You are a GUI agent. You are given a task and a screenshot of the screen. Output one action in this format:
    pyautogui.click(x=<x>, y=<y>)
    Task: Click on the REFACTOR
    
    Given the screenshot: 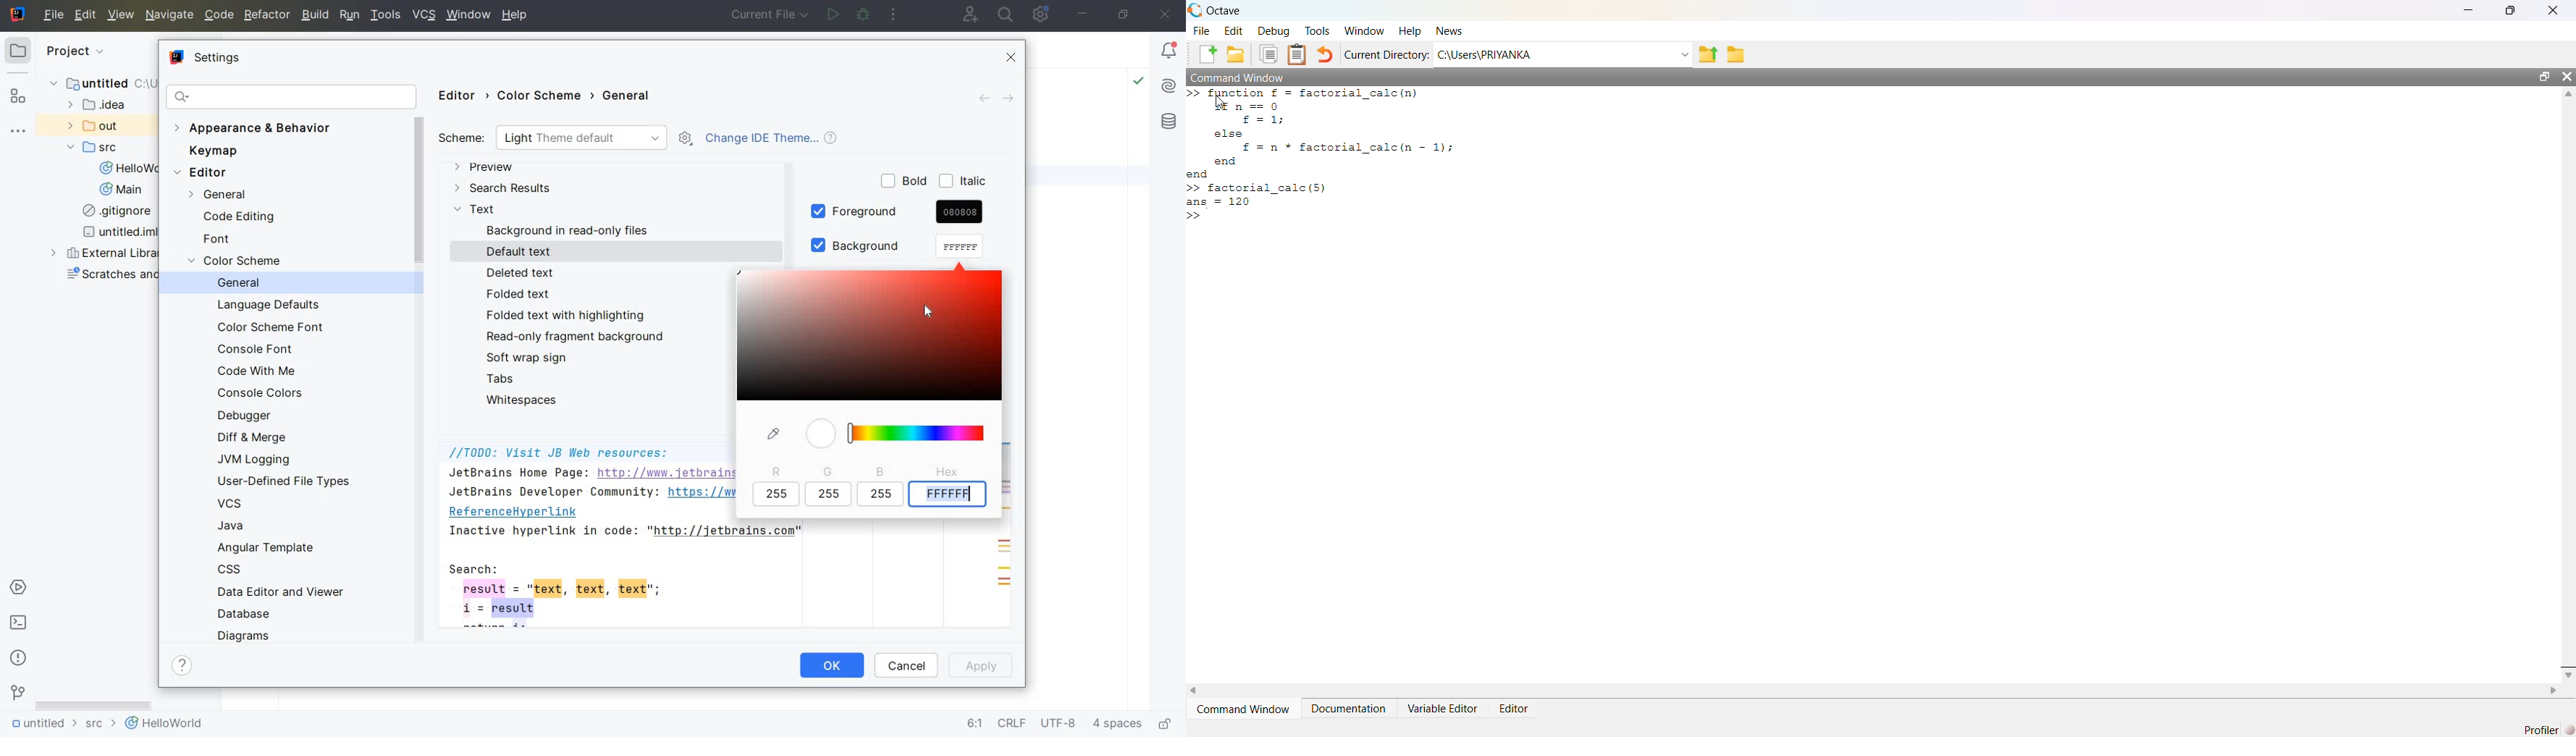 What is the action you would take?
    pyautogui.click(x=265, y=17)
    